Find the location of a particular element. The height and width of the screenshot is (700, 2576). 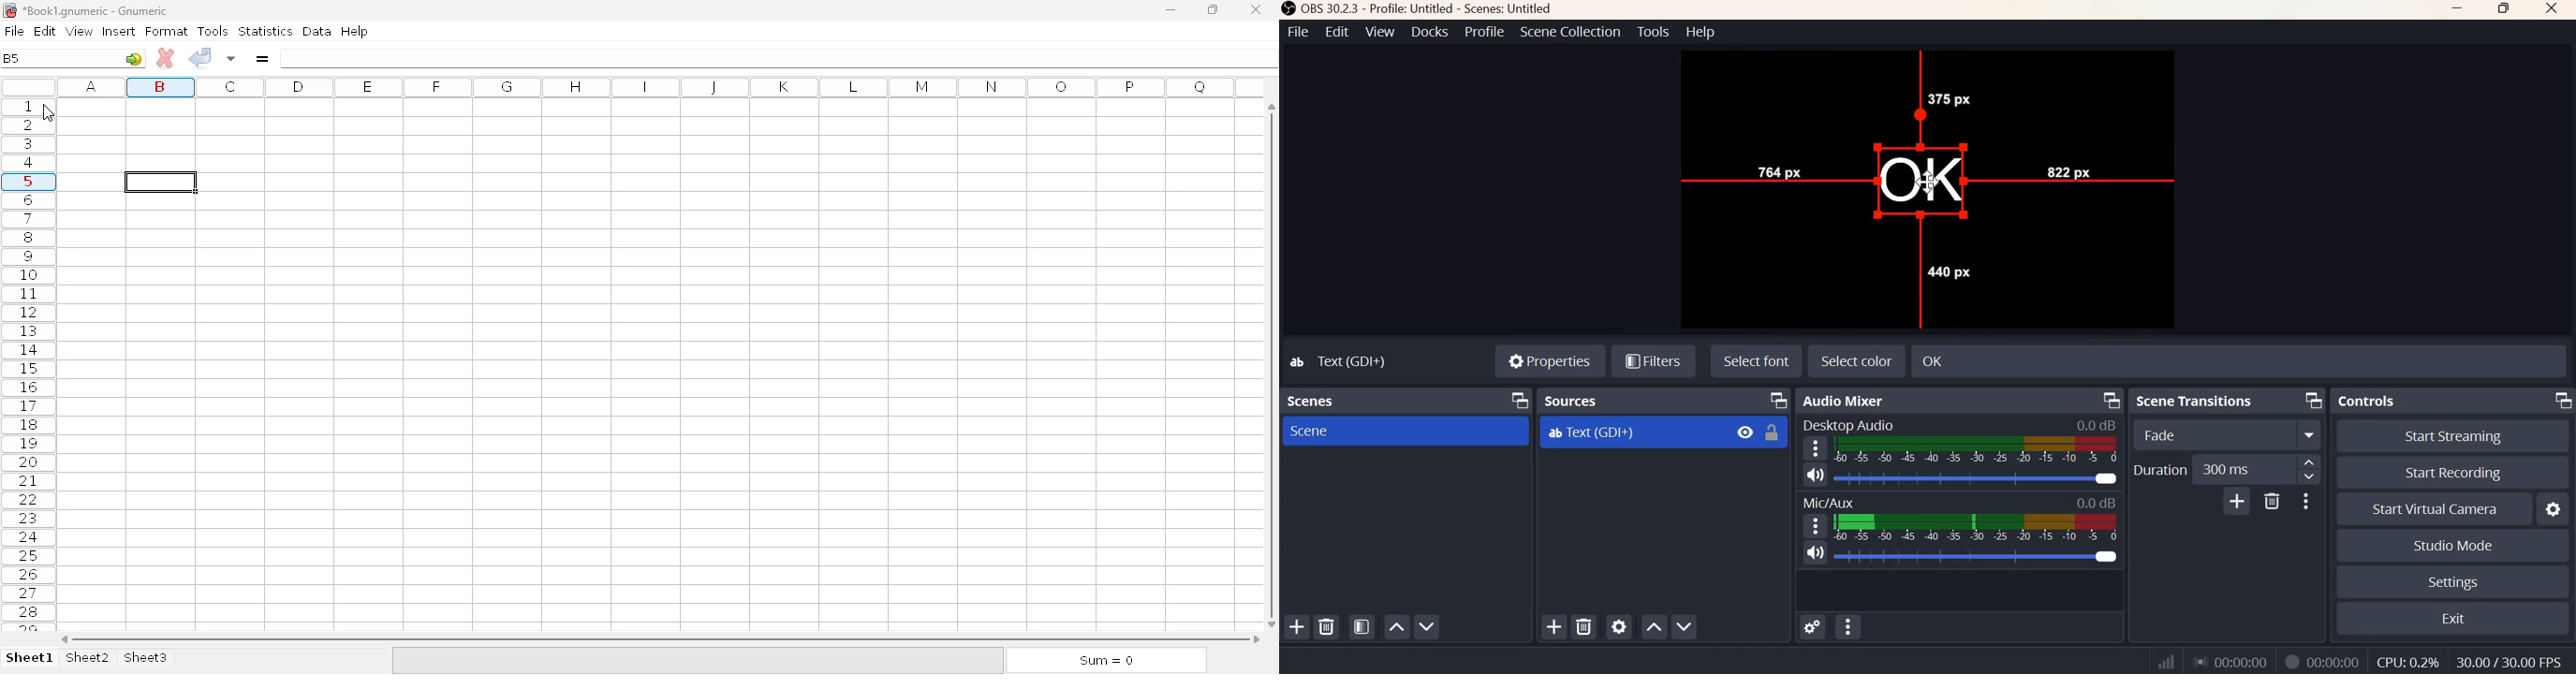

Properties is located at coordinates (1550, 359).